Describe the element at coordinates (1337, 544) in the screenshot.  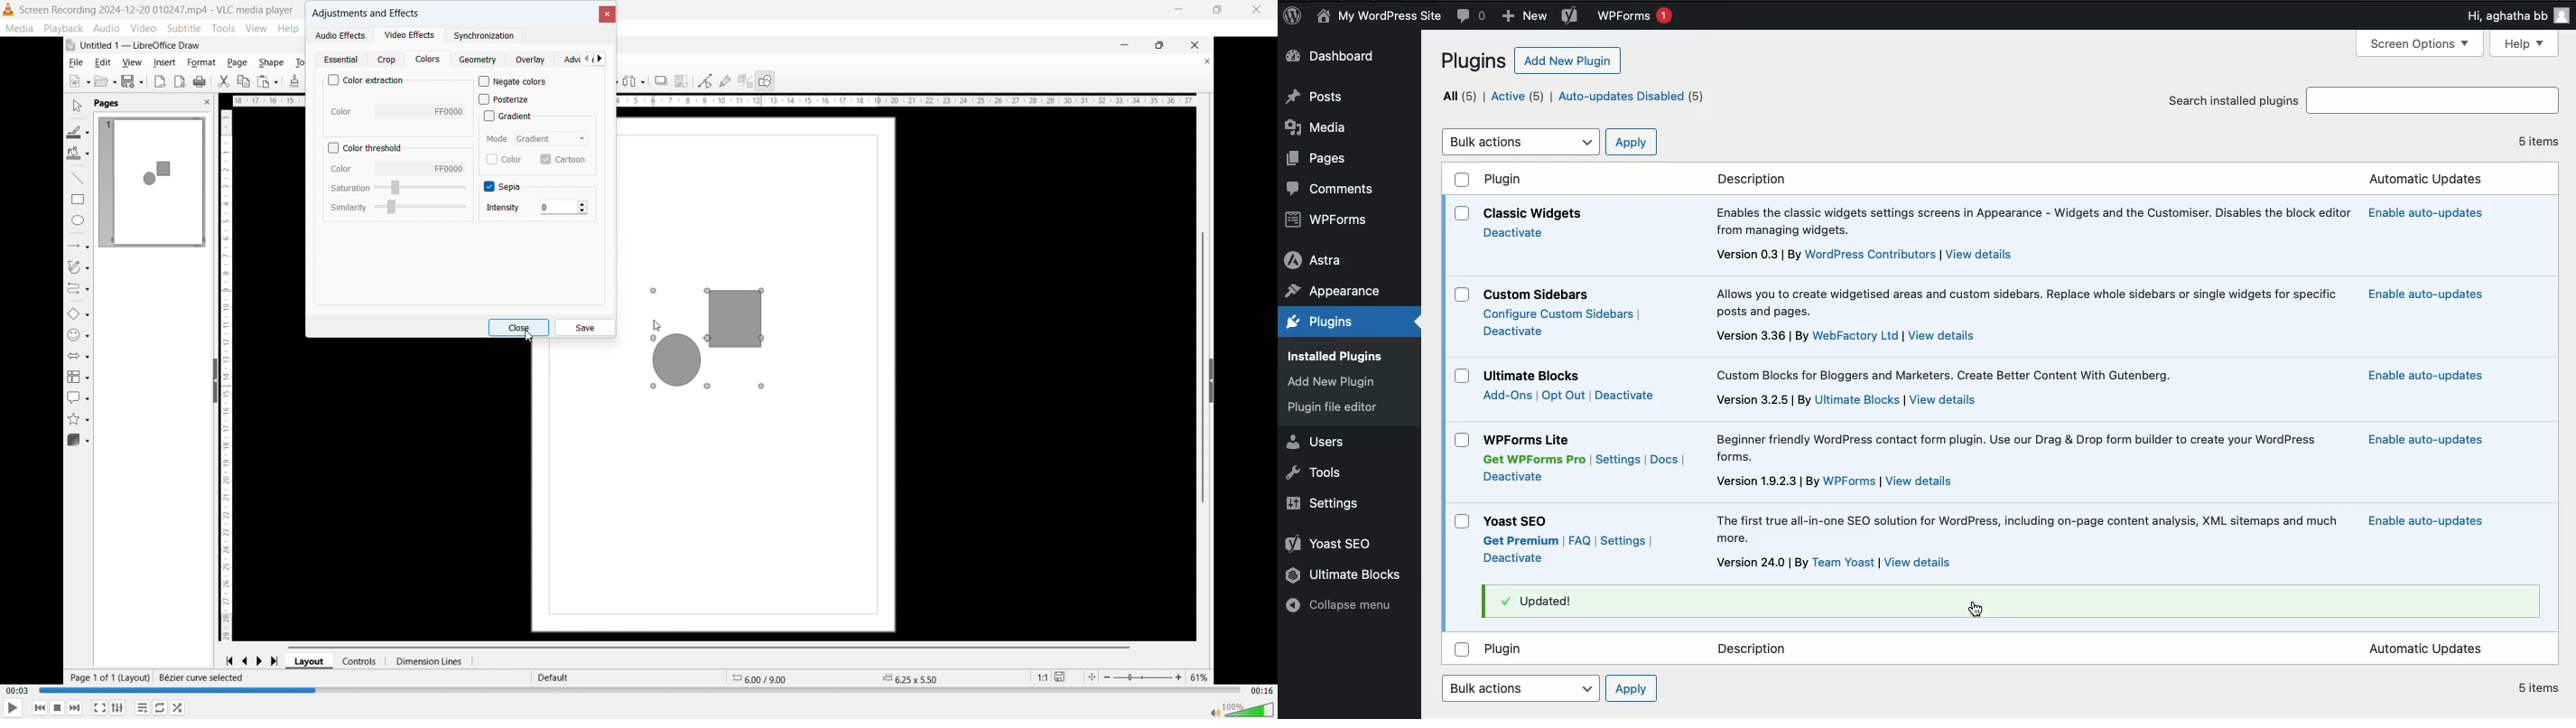
I see `Yoast` at that location.